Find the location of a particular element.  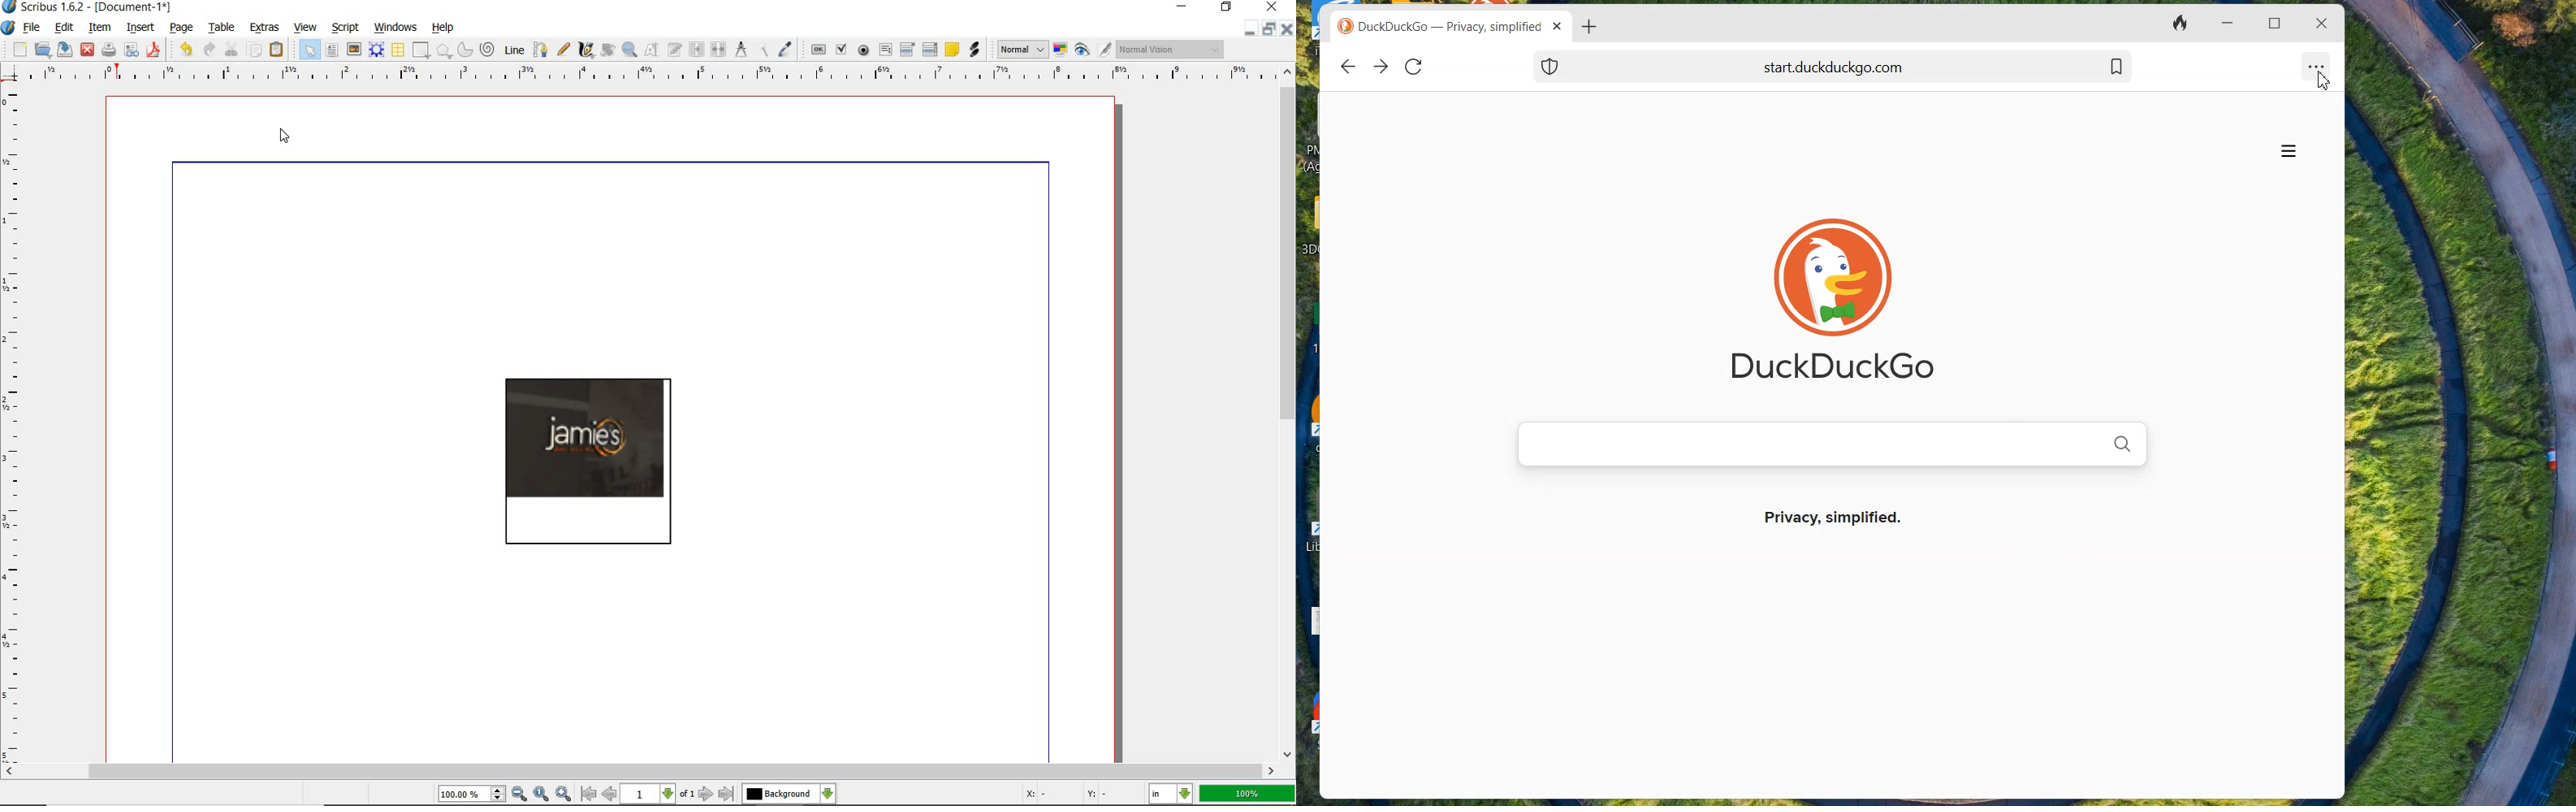

Next Page is located at coordinates (707, 794).